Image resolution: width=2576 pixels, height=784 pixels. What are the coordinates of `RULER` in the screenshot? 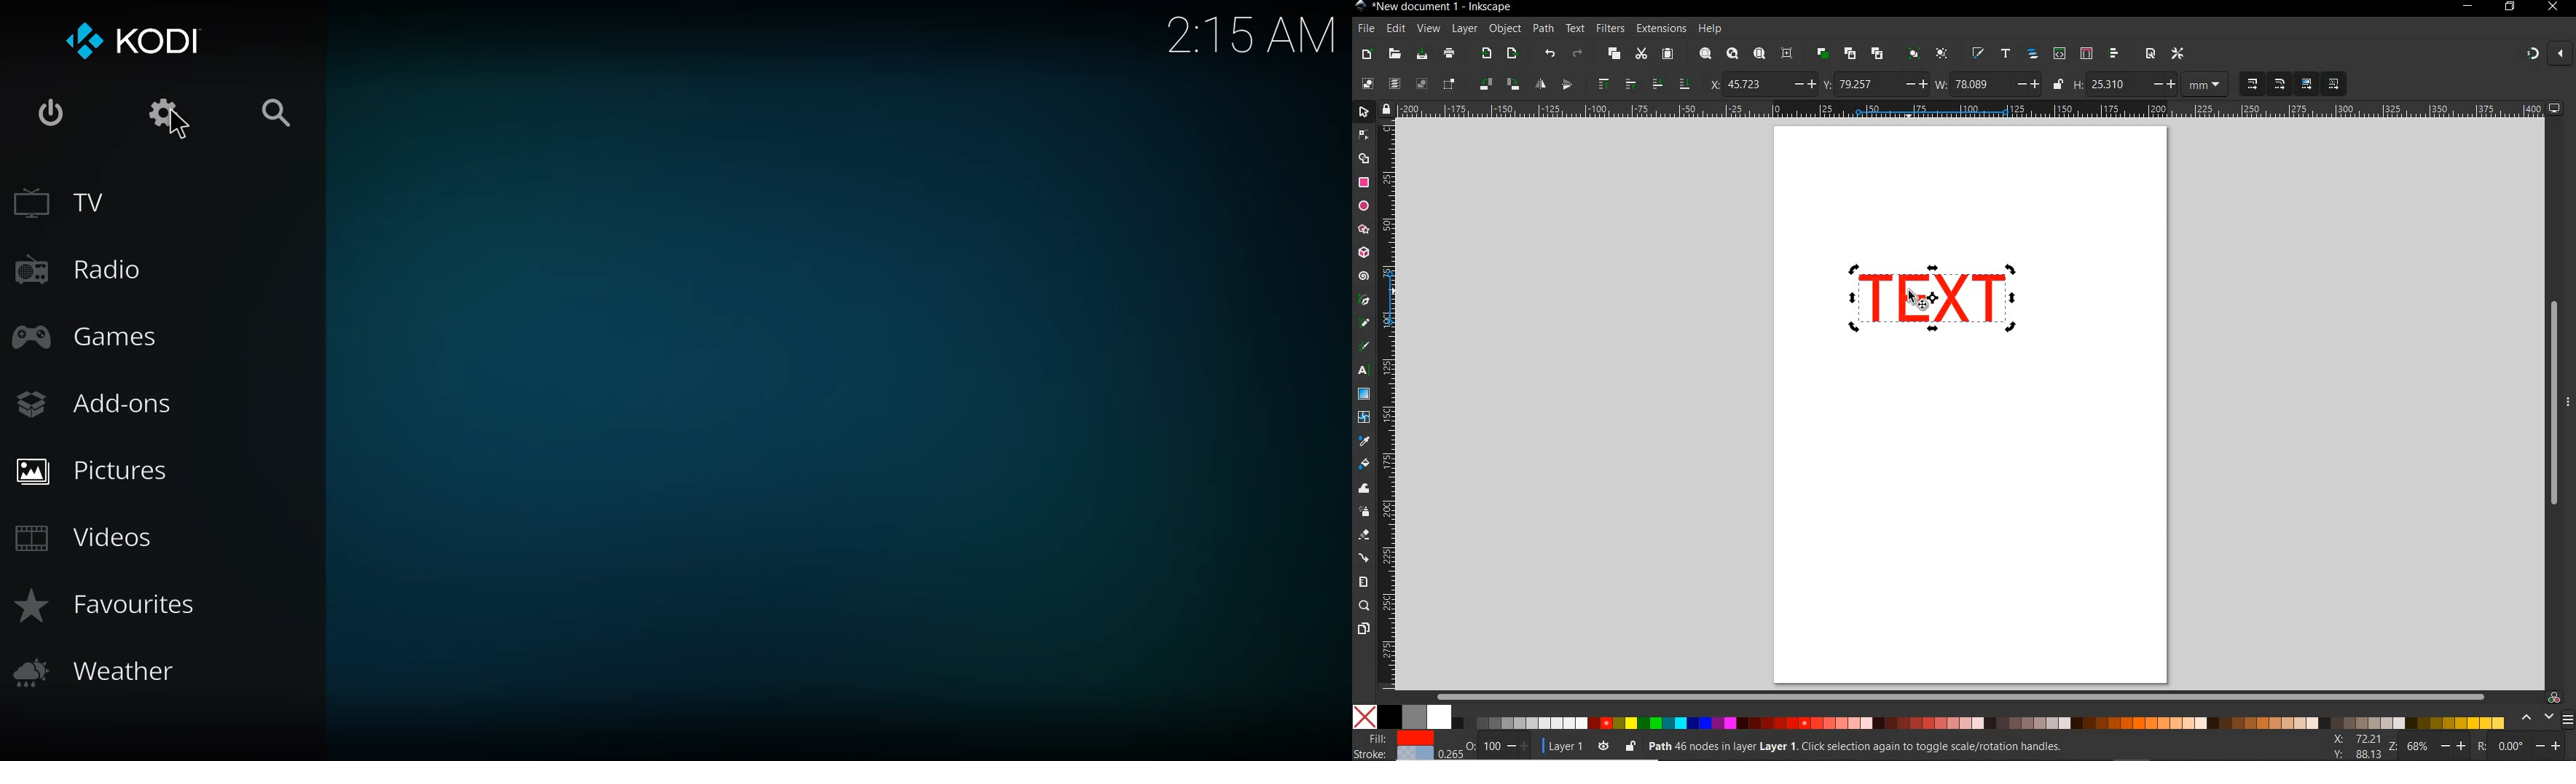 It's located at (1972, 110).